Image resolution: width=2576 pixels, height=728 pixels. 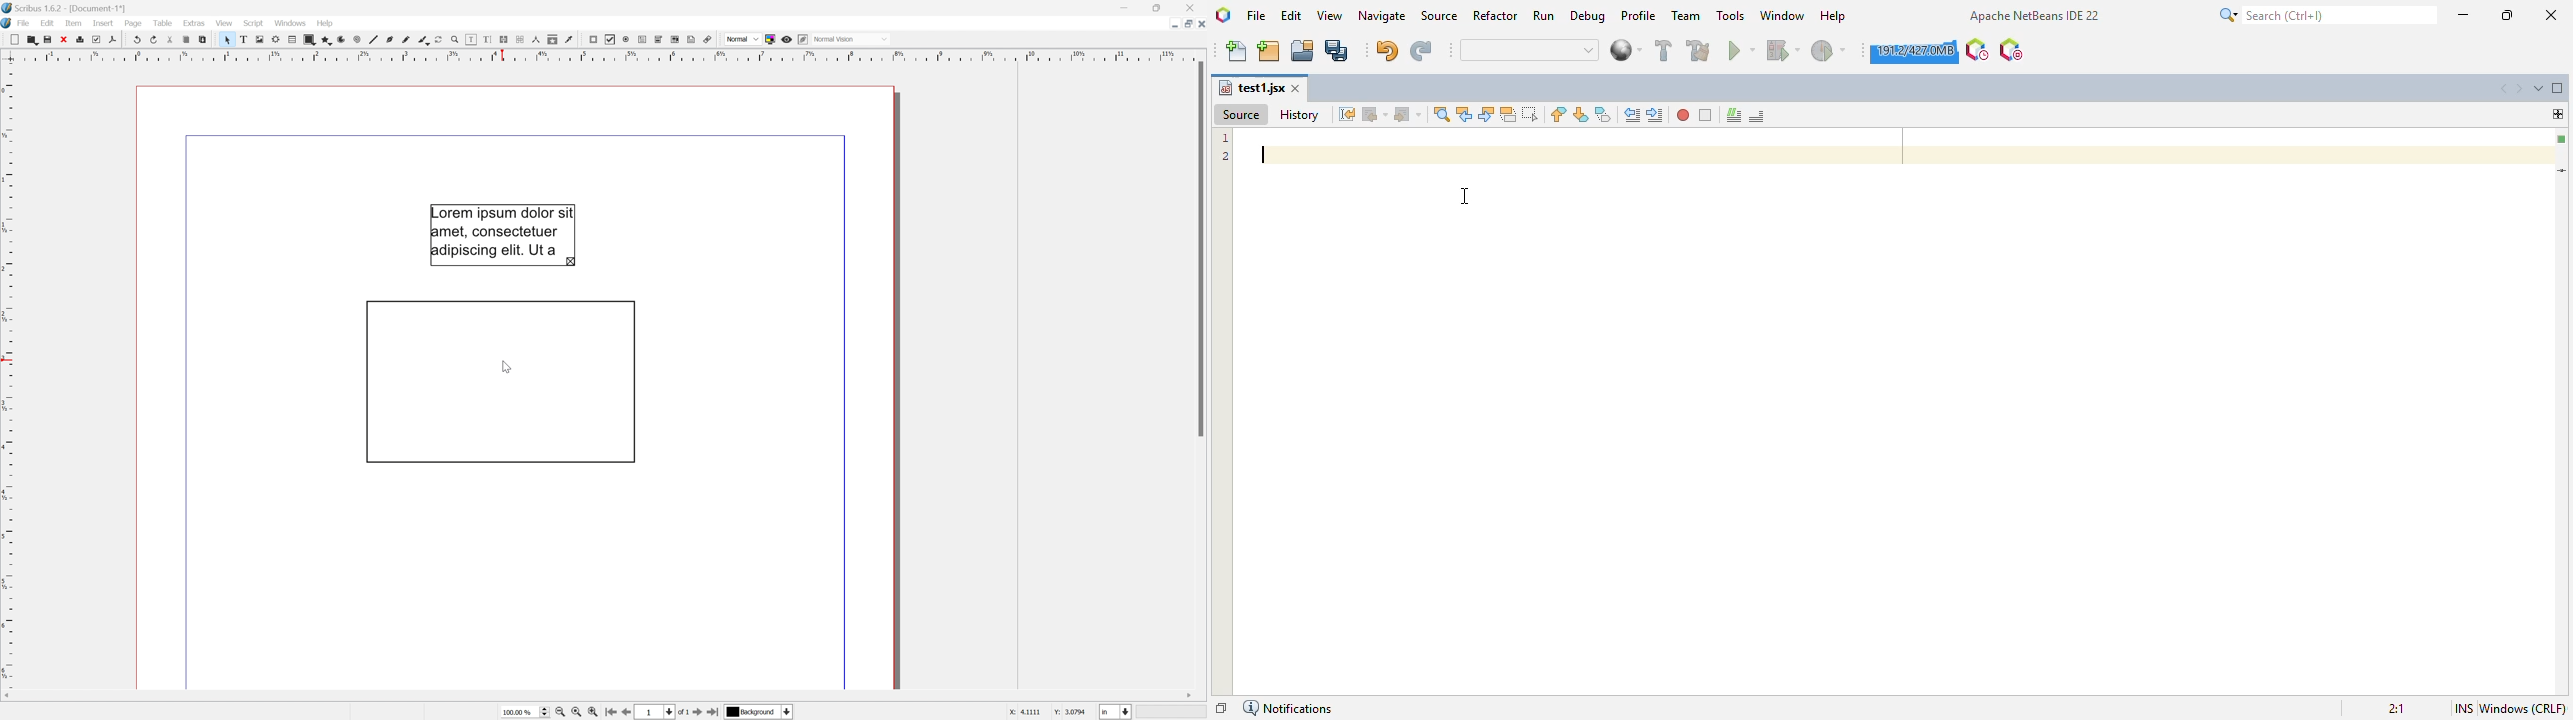 I want to click on debug, so click(x=1589, y=16).